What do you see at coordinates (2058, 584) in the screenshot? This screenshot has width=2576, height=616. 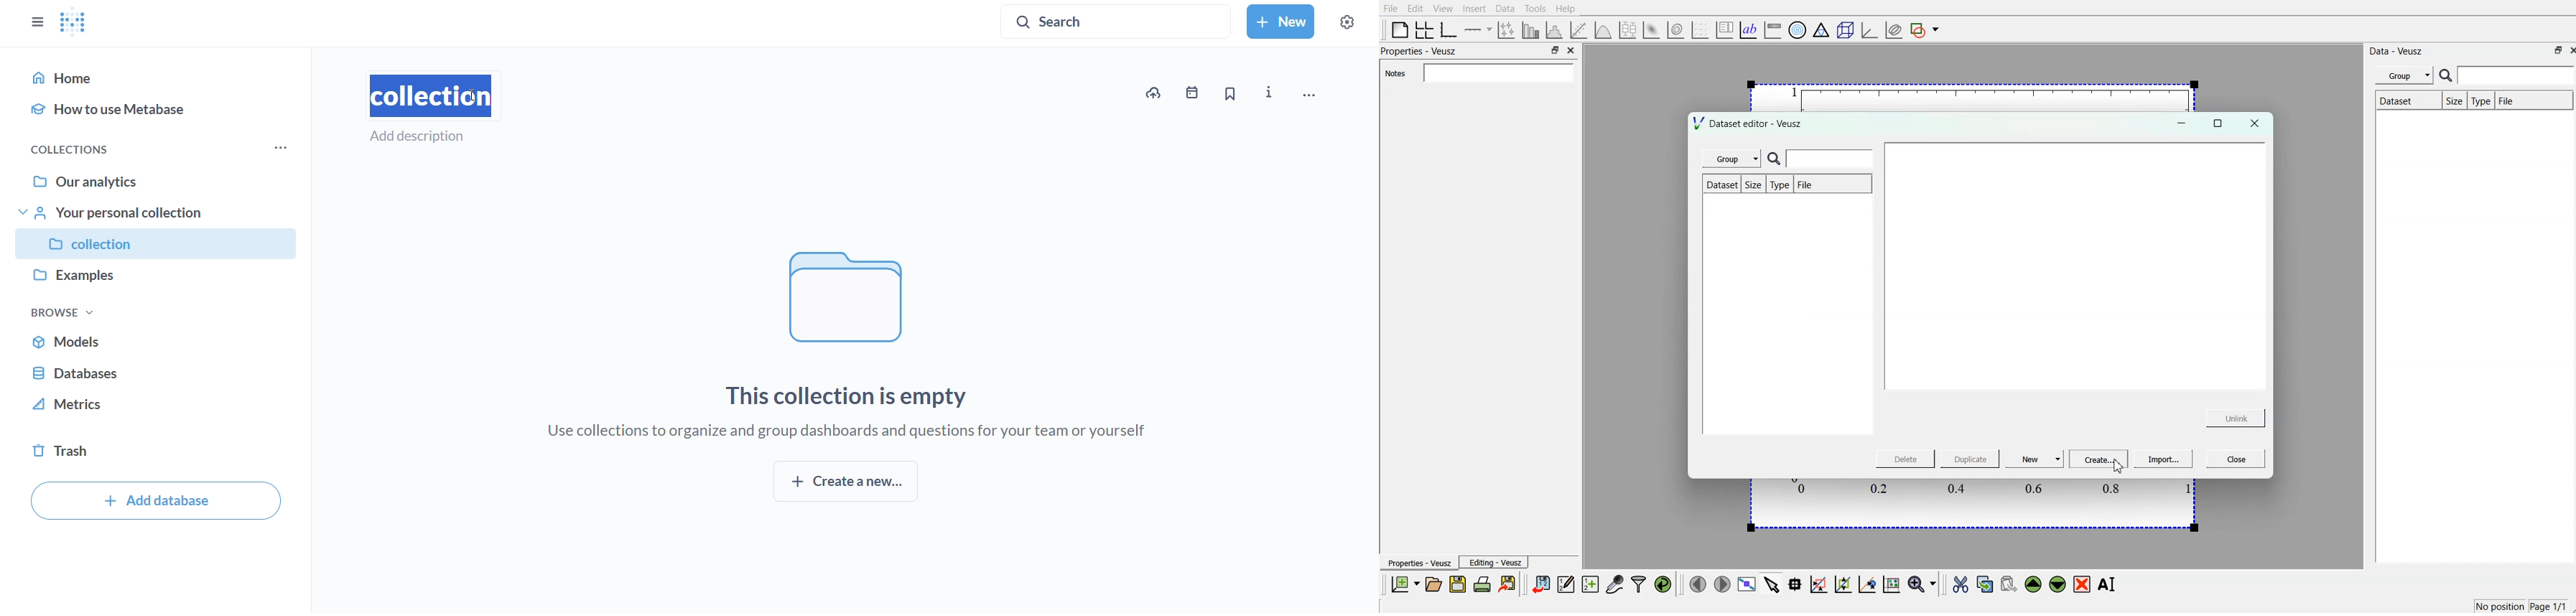 I see `move the selected widgets down` at bounding box center [2058, 584].